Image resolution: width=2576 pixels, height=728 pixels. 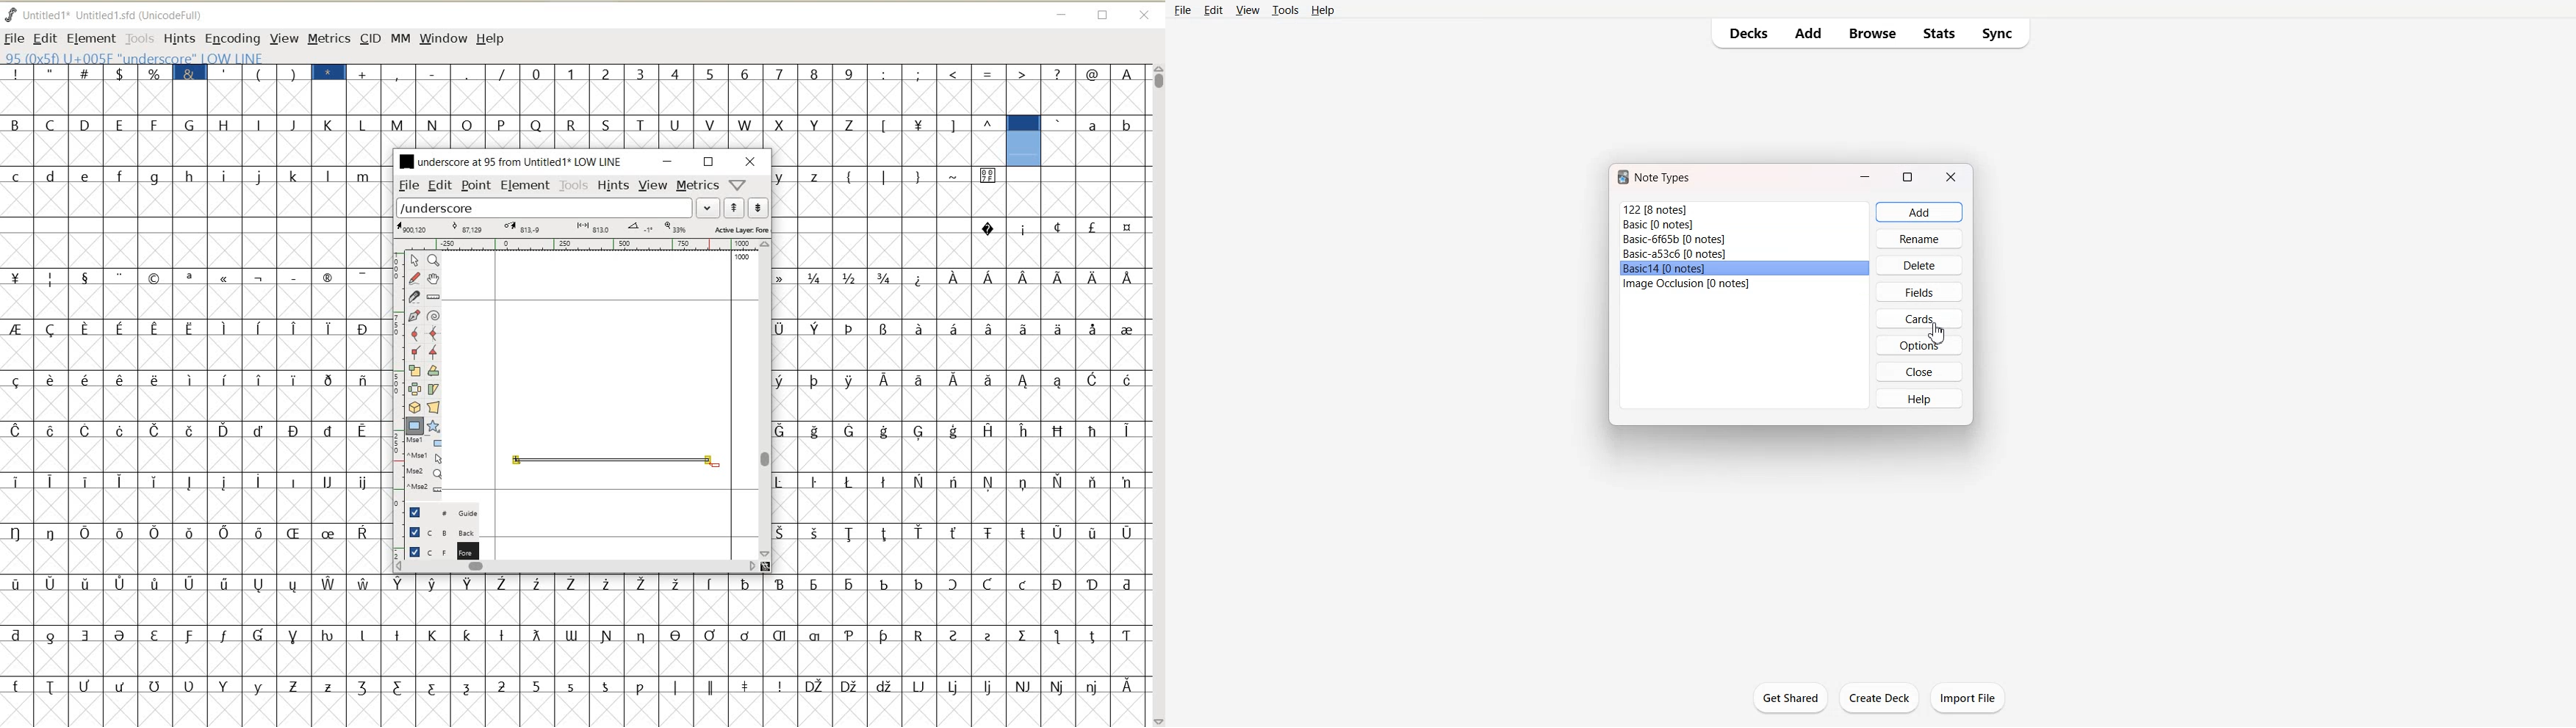 I want to click on VIEW, so click(x=281, y=38).